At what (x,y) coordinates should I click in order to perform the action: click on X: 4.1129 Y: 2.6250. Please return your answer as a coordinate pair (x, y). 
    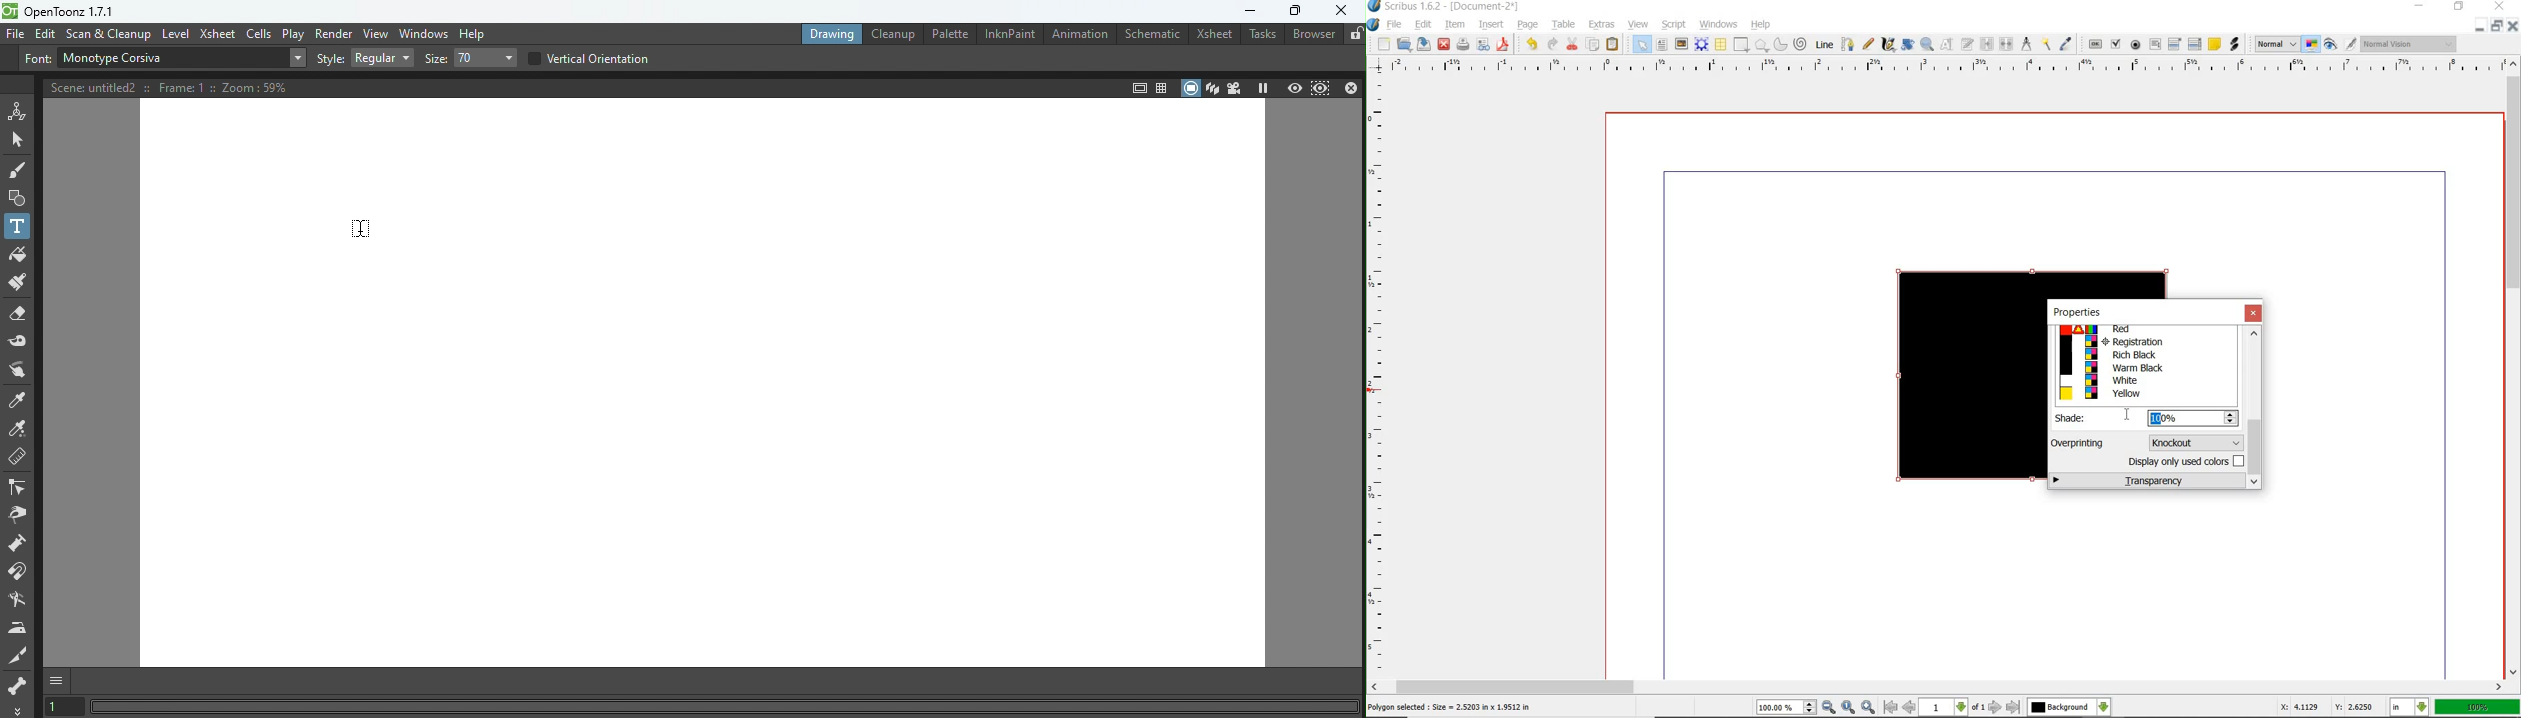
    Looking at the image, I should click on (2327, 706).